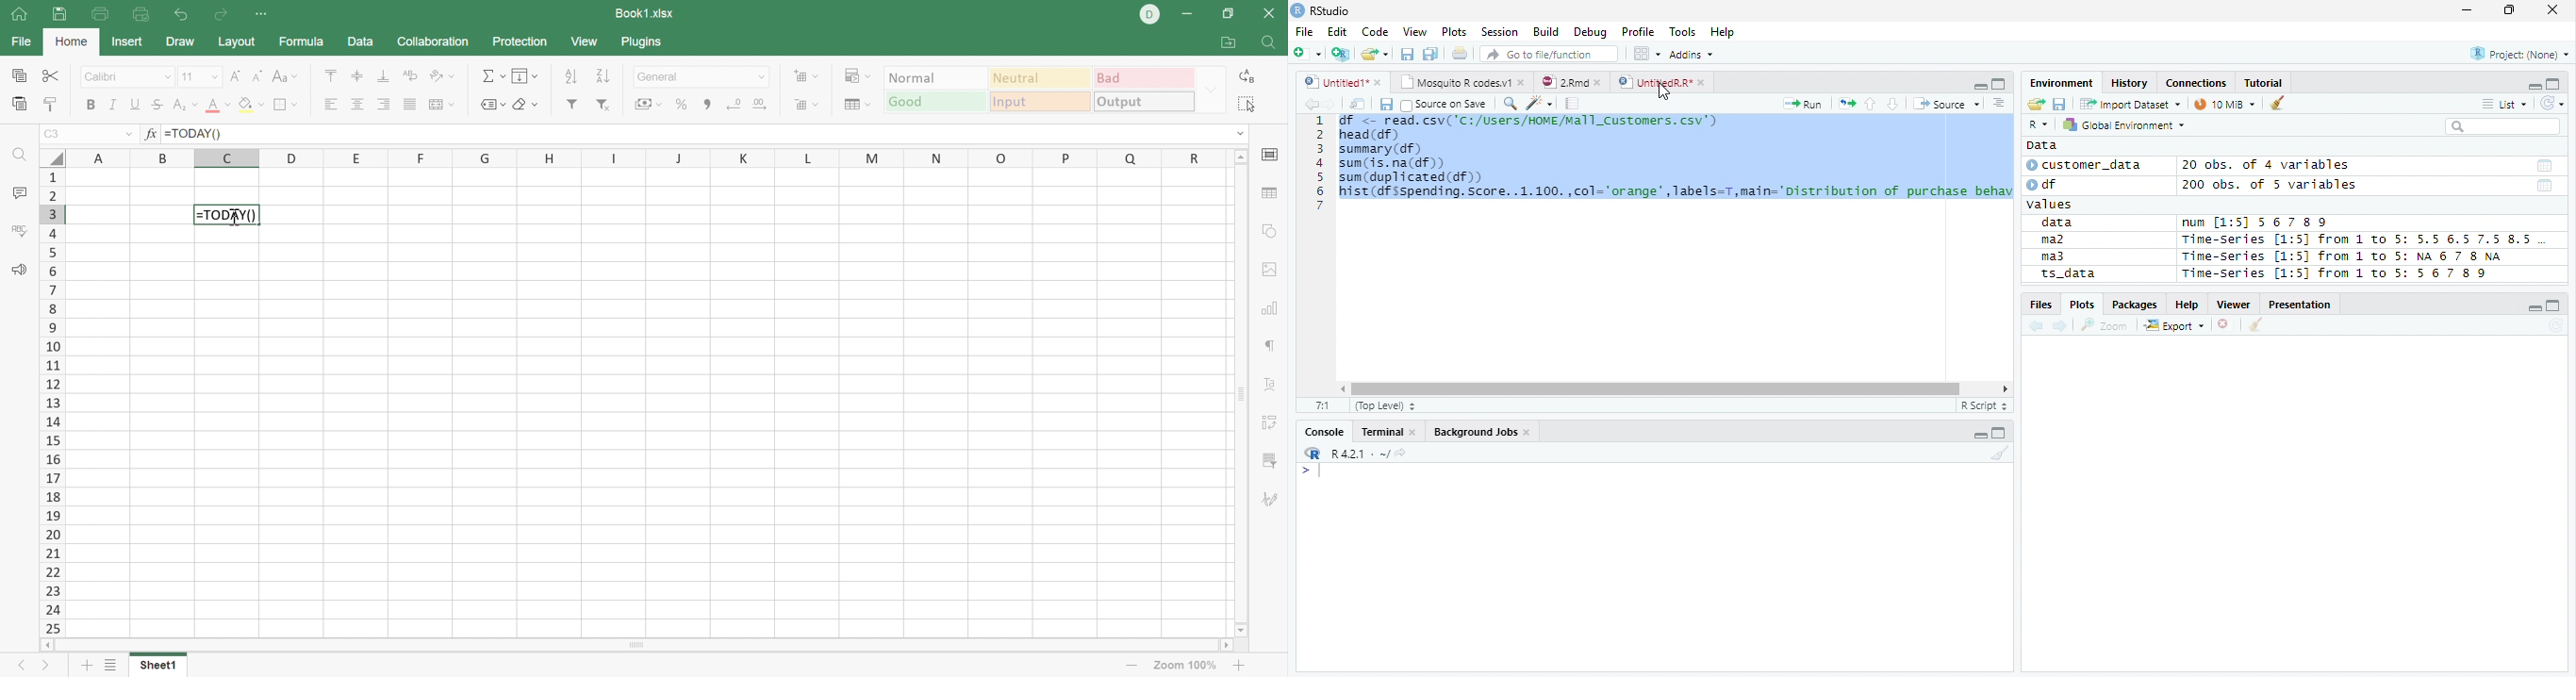 The height and width of the screenshot is (700, 2576). Describe the element at coordinates (1725, 32) in the screenshot. I see `Help` at that location.